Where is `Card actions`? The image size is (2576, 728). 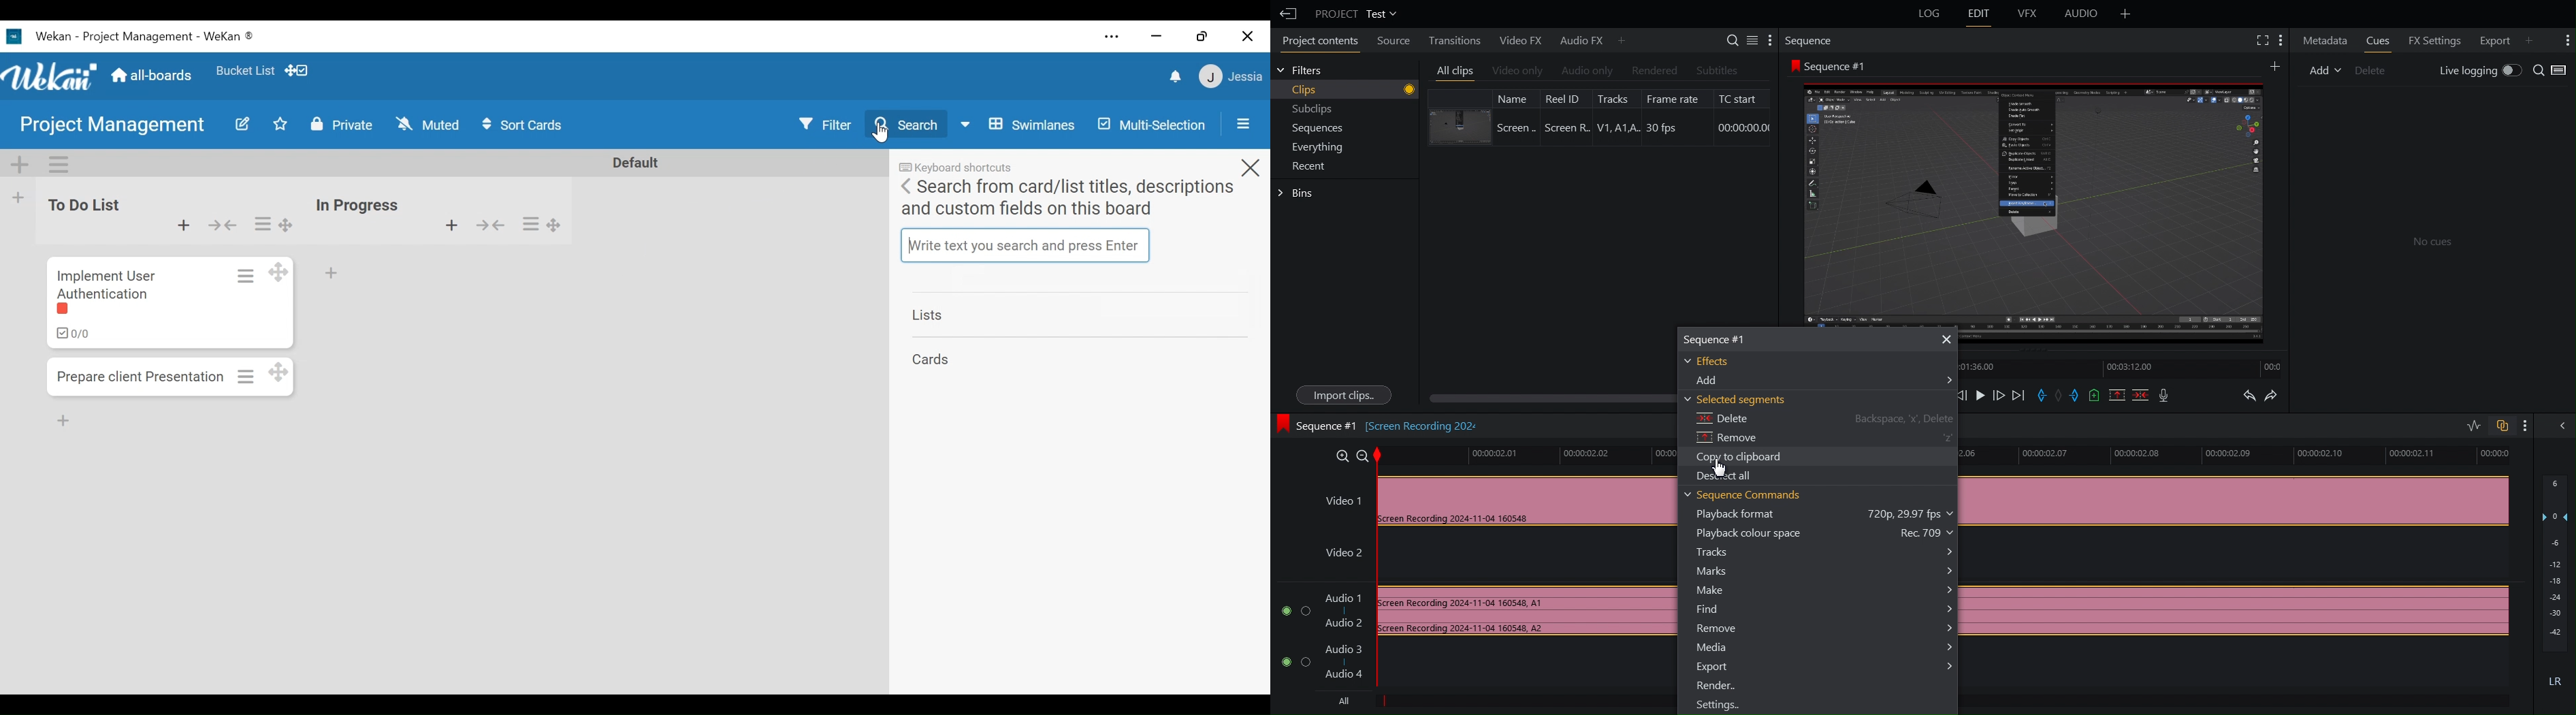 Card actions is located at coordinates (242, 275).